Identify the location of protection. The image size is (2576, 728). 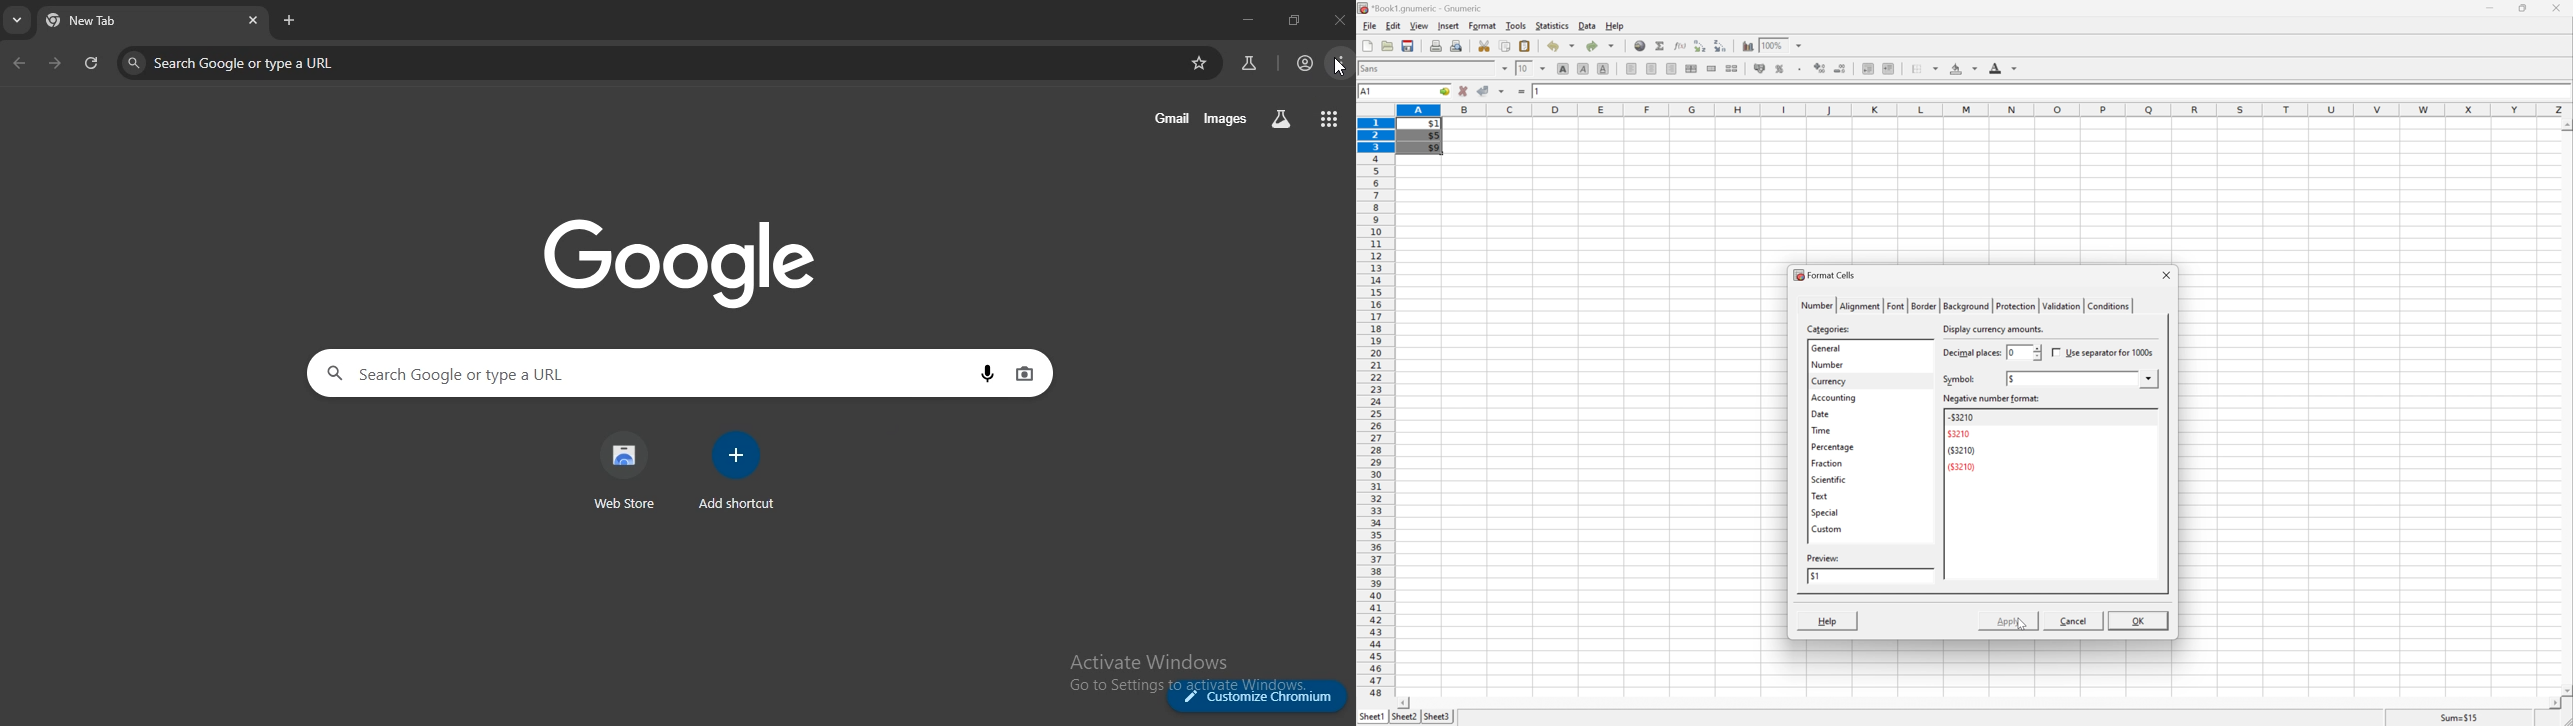
(2014, 306).